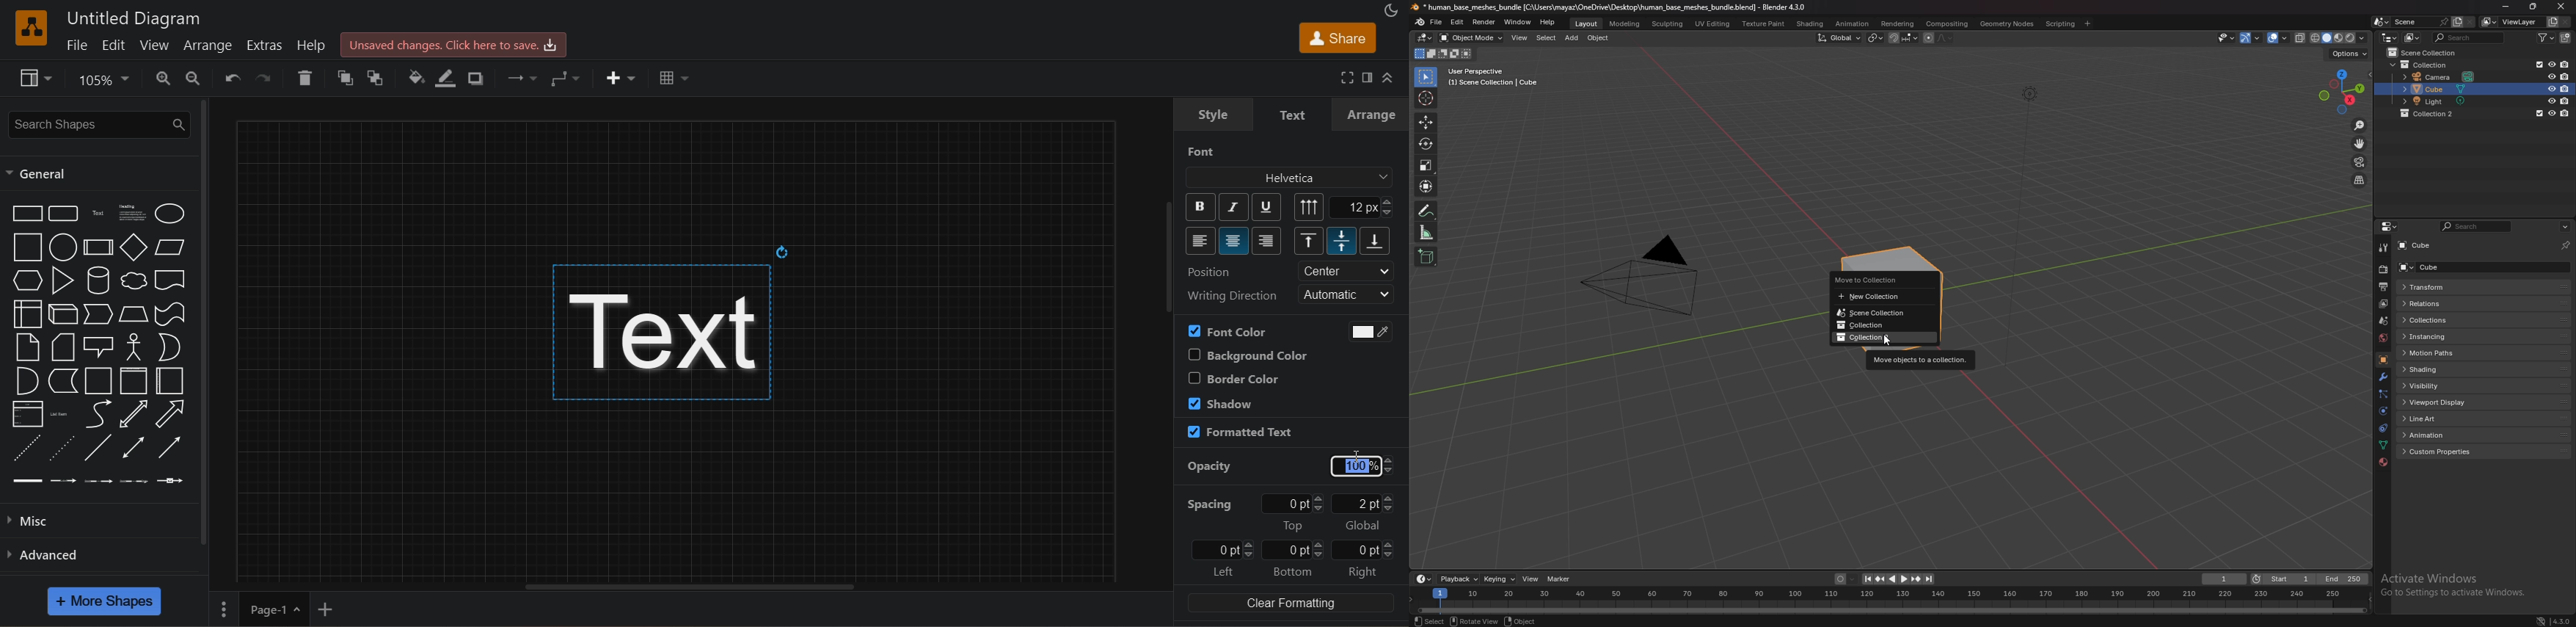 Image resolution: width=2576 pixels, height=644 pixels. I want to click on selectibility and visibility, so click(2227, 38).